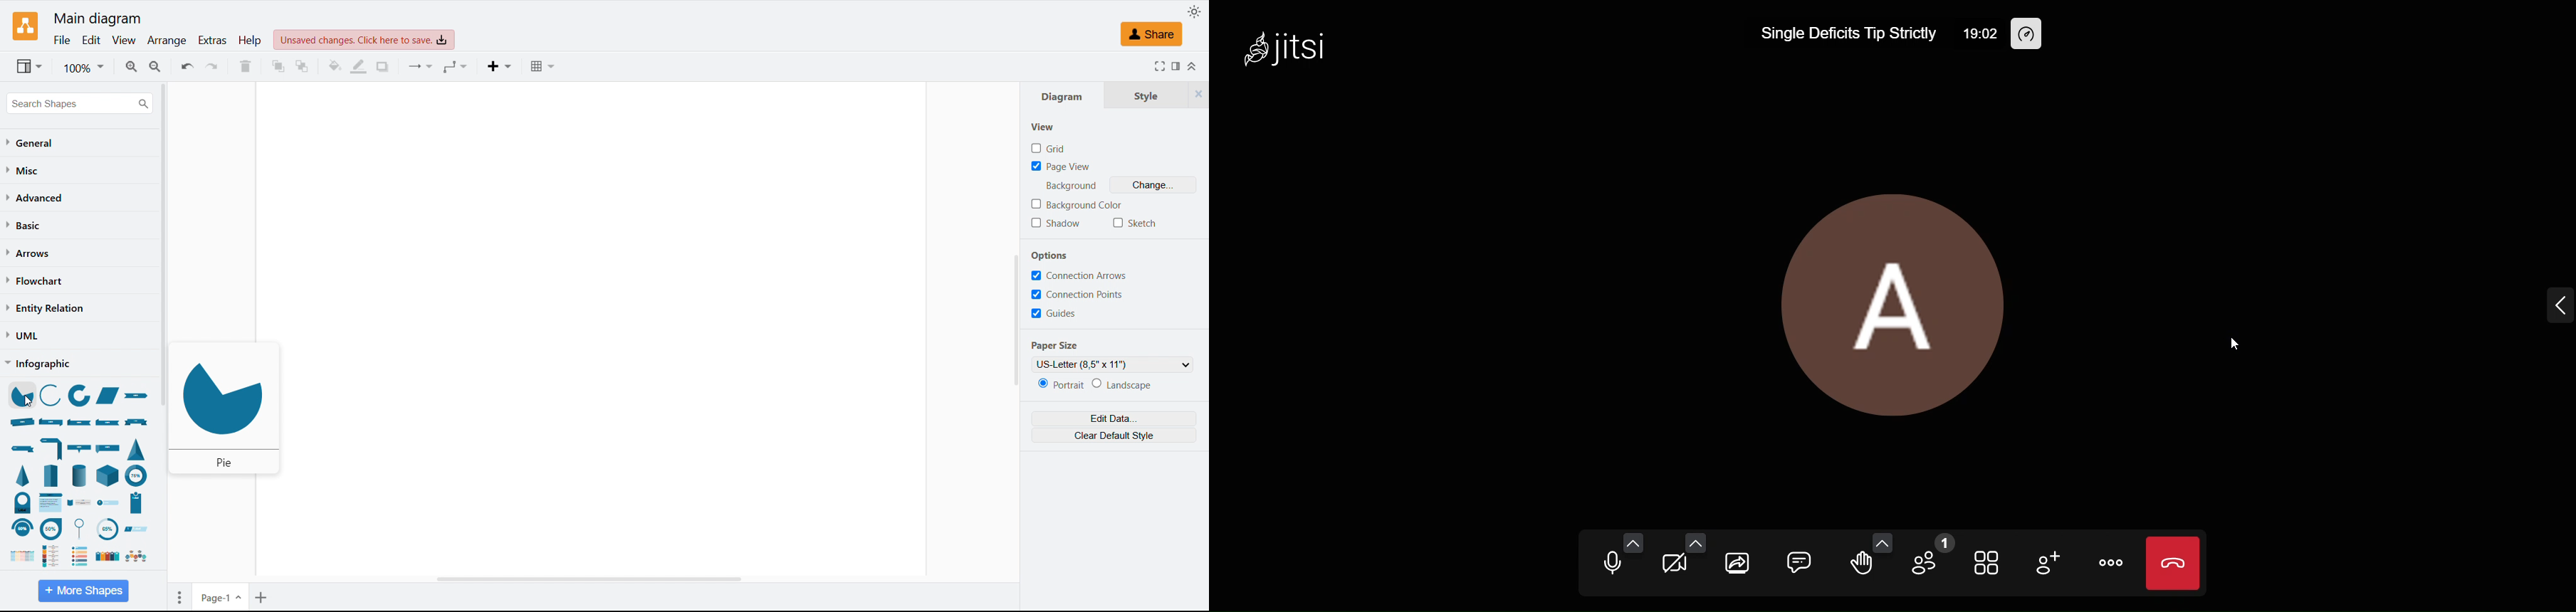 The width and height of the screenshot is (2576, 616). I want to click on View , so click(1042, 127).